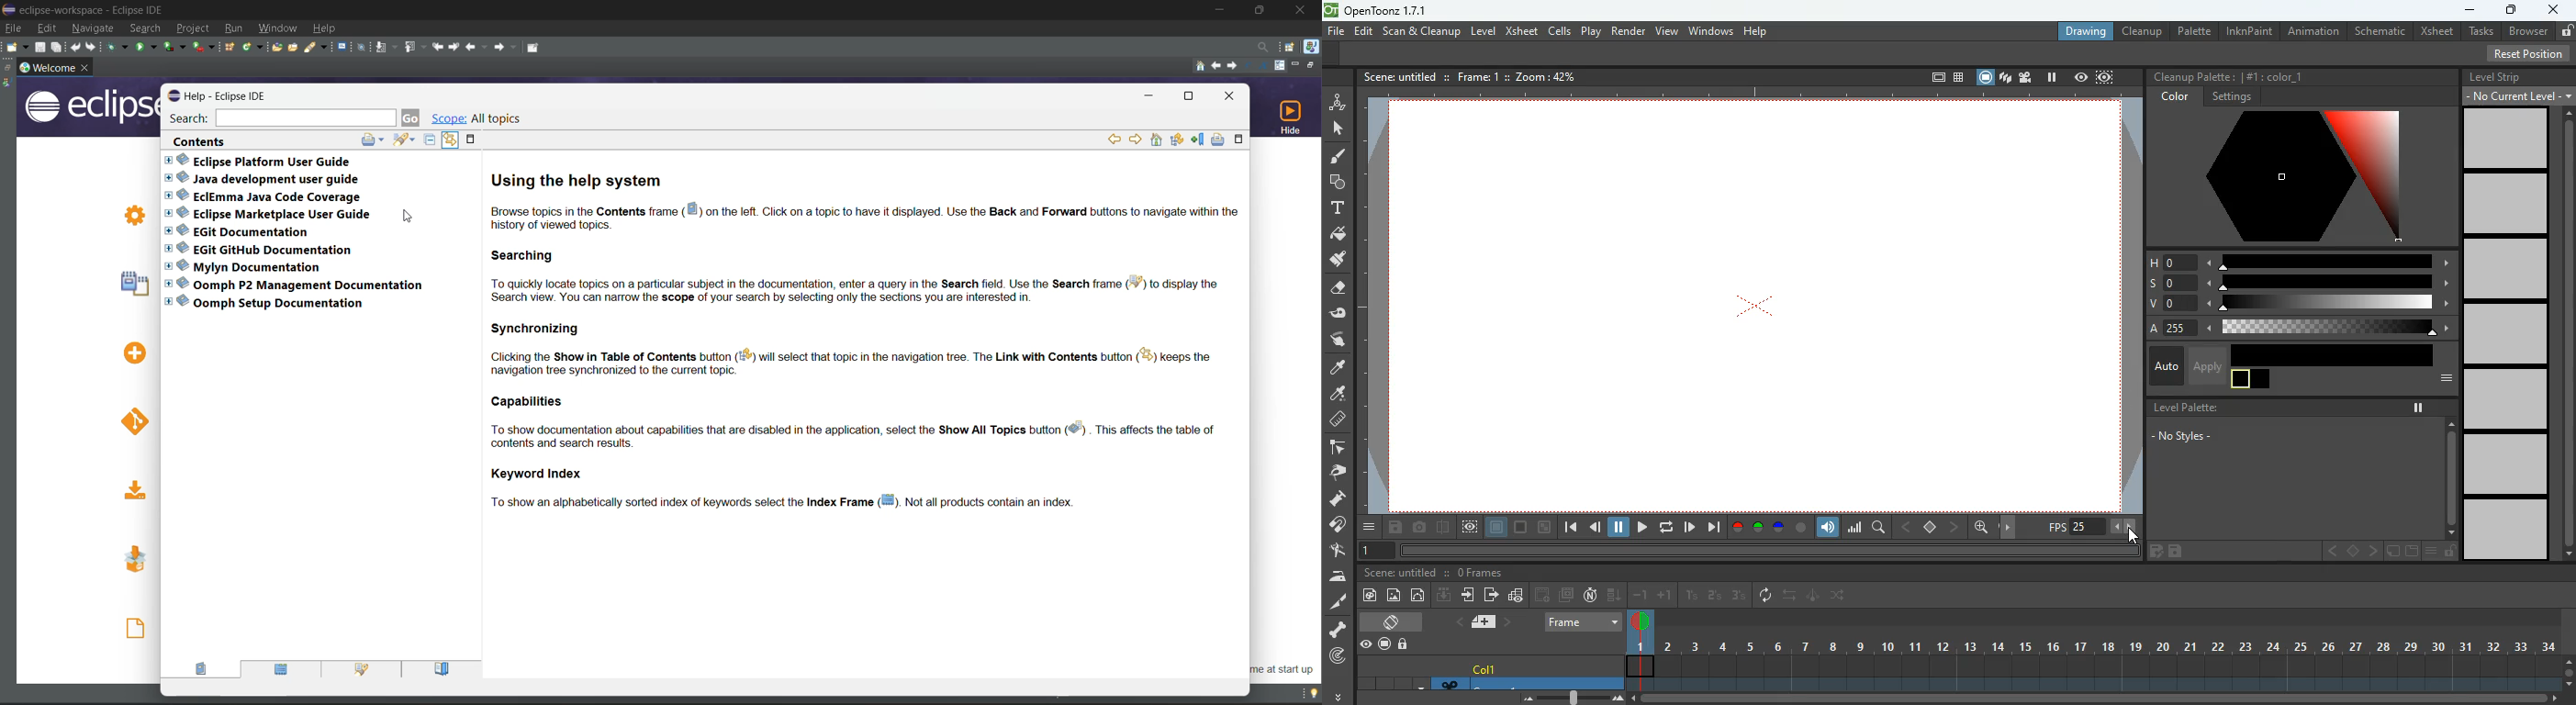 The height and width of the screenshot is (728, 2576). What do you see at coordinates (74, 46) in the screenshot?
I see `undo` at bounding box center [74, 46].